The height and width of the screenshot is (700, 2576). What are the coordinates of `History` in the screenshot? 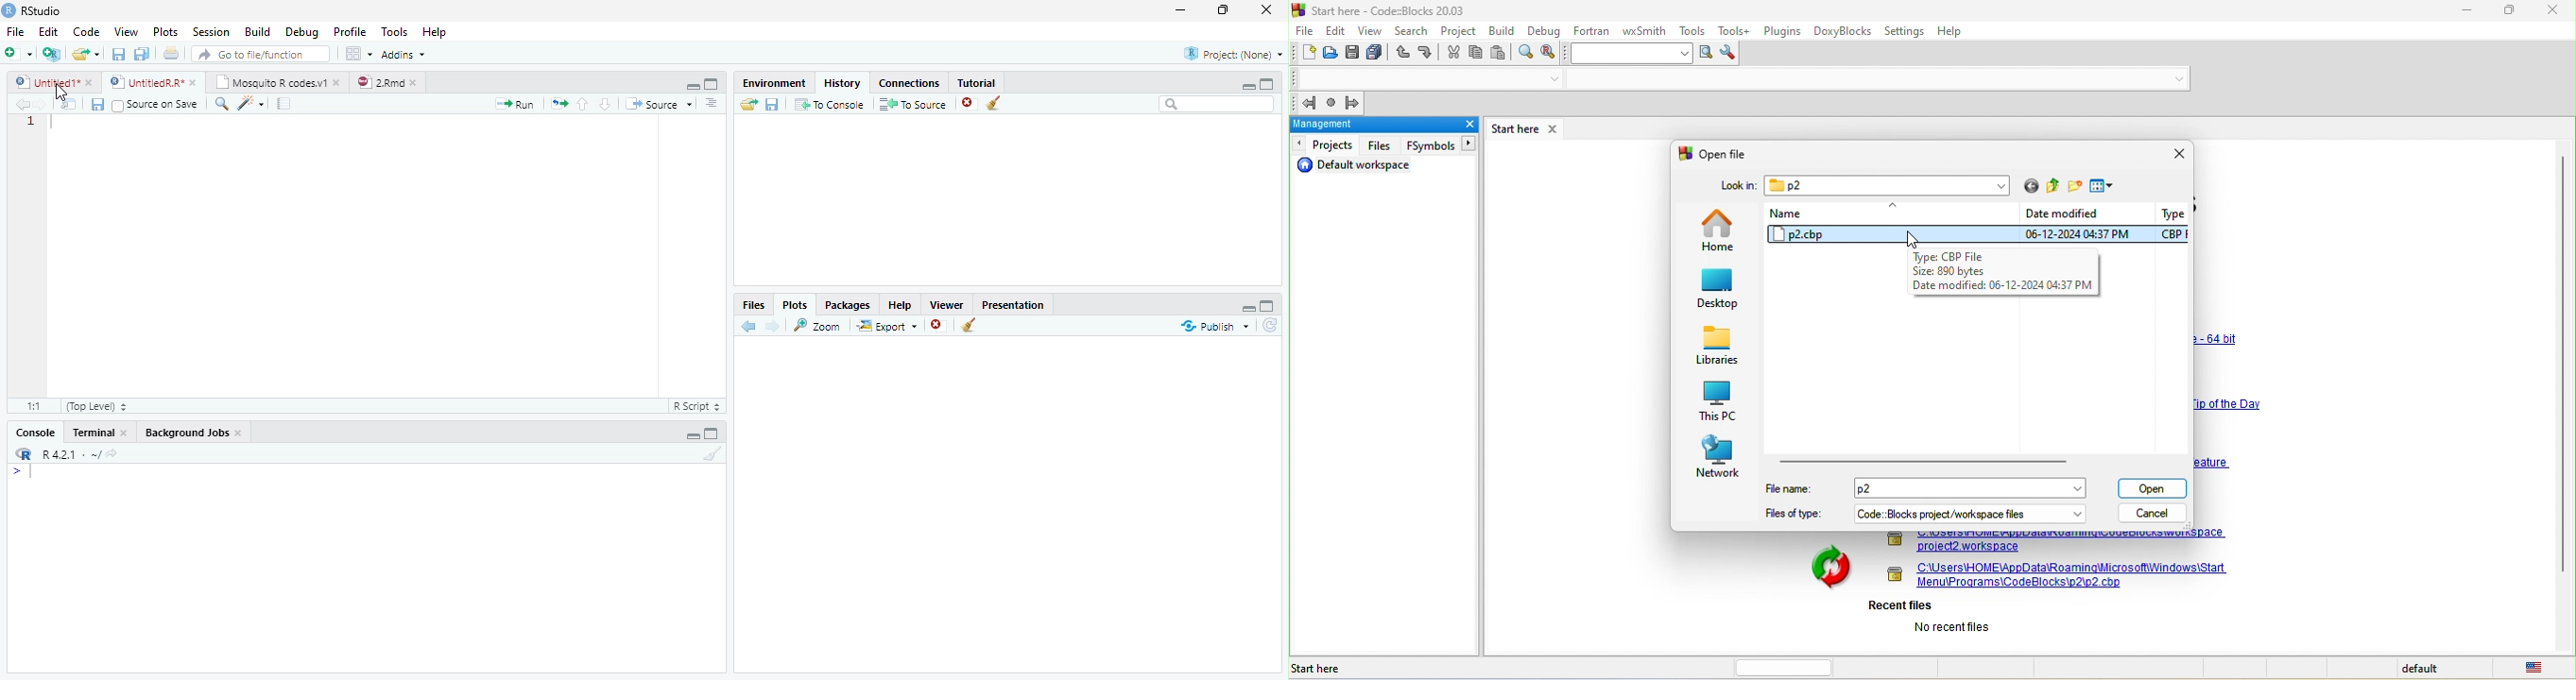 It's located at (841, 81).